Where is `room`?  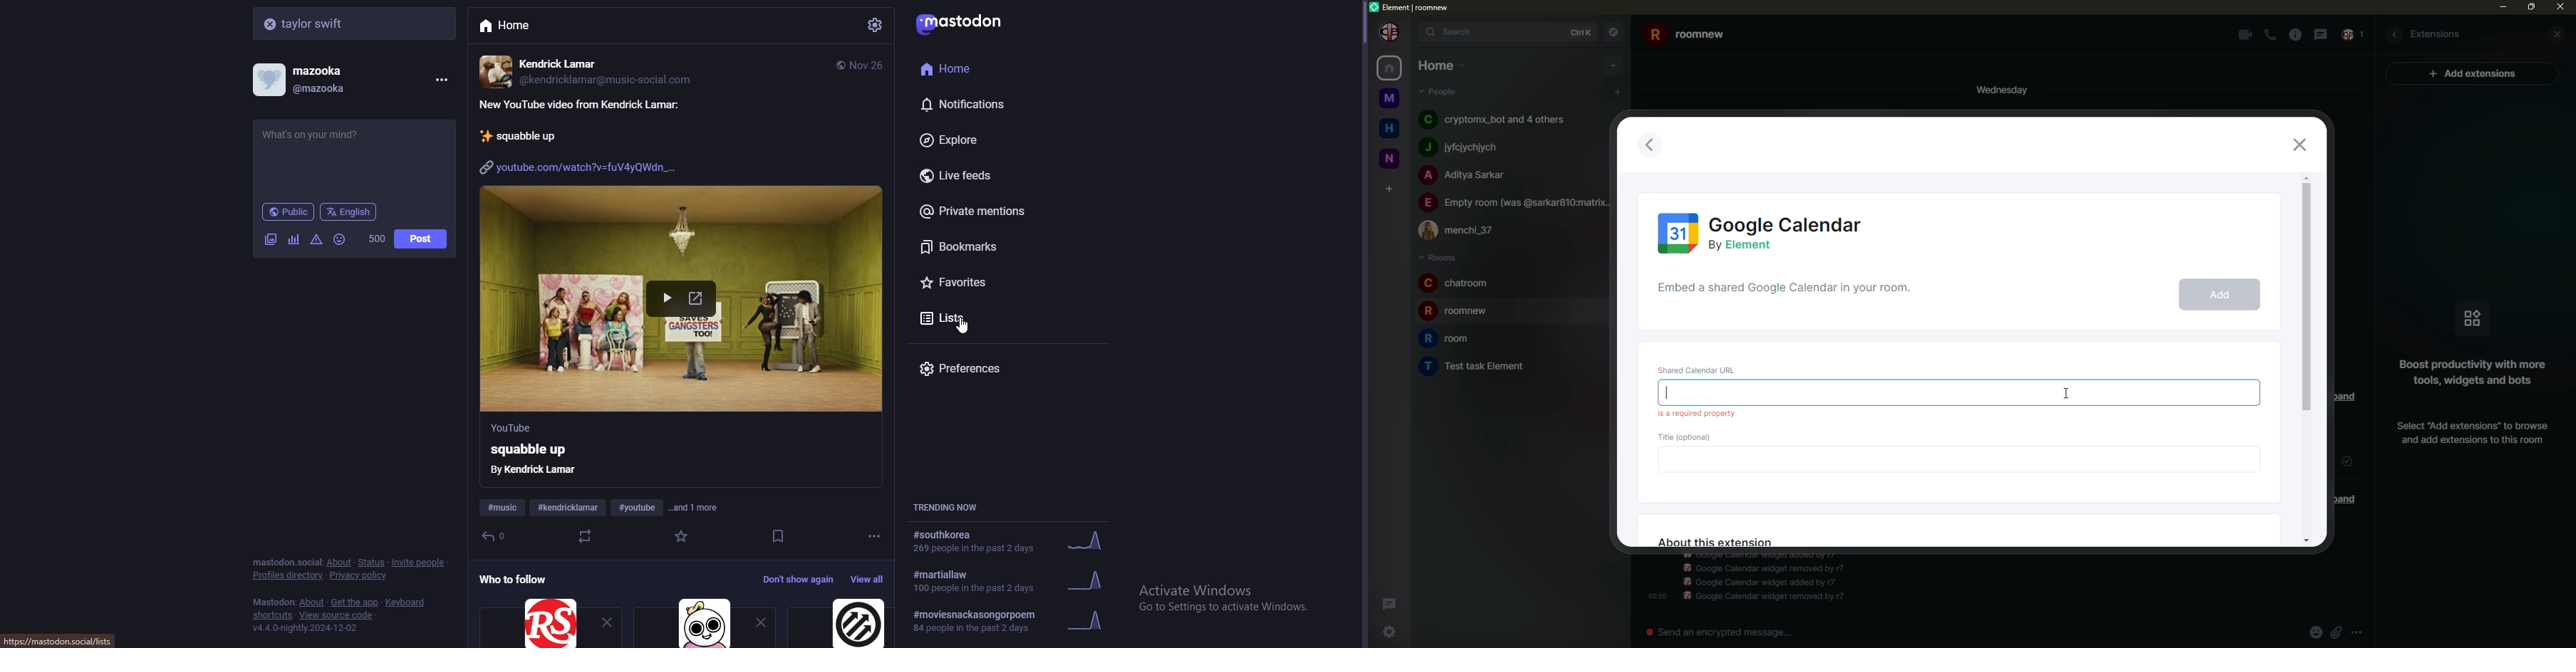 room is located at coordinates (1477, 366).